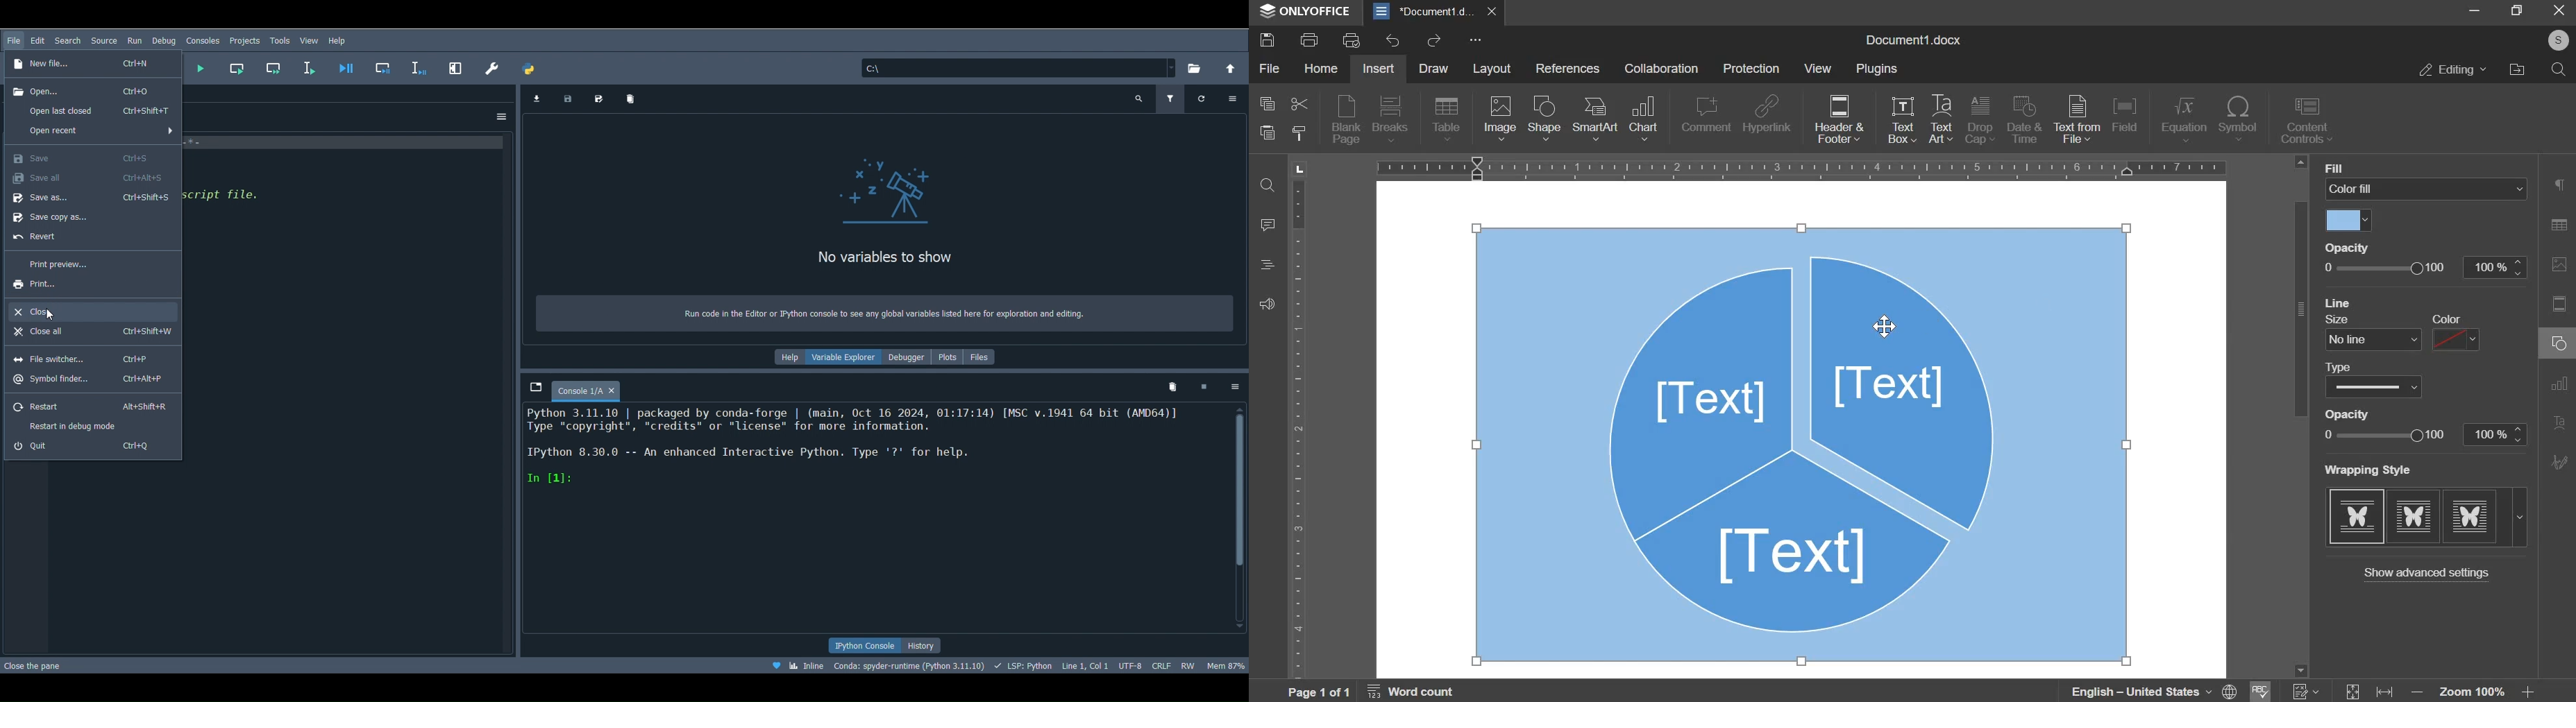 Image resolution: width=2576 pixels, height=728 pixels. What do you see at coordinates (1379, 69) in the screenshot?
I see `insert` at bounding box center [1379, 69].